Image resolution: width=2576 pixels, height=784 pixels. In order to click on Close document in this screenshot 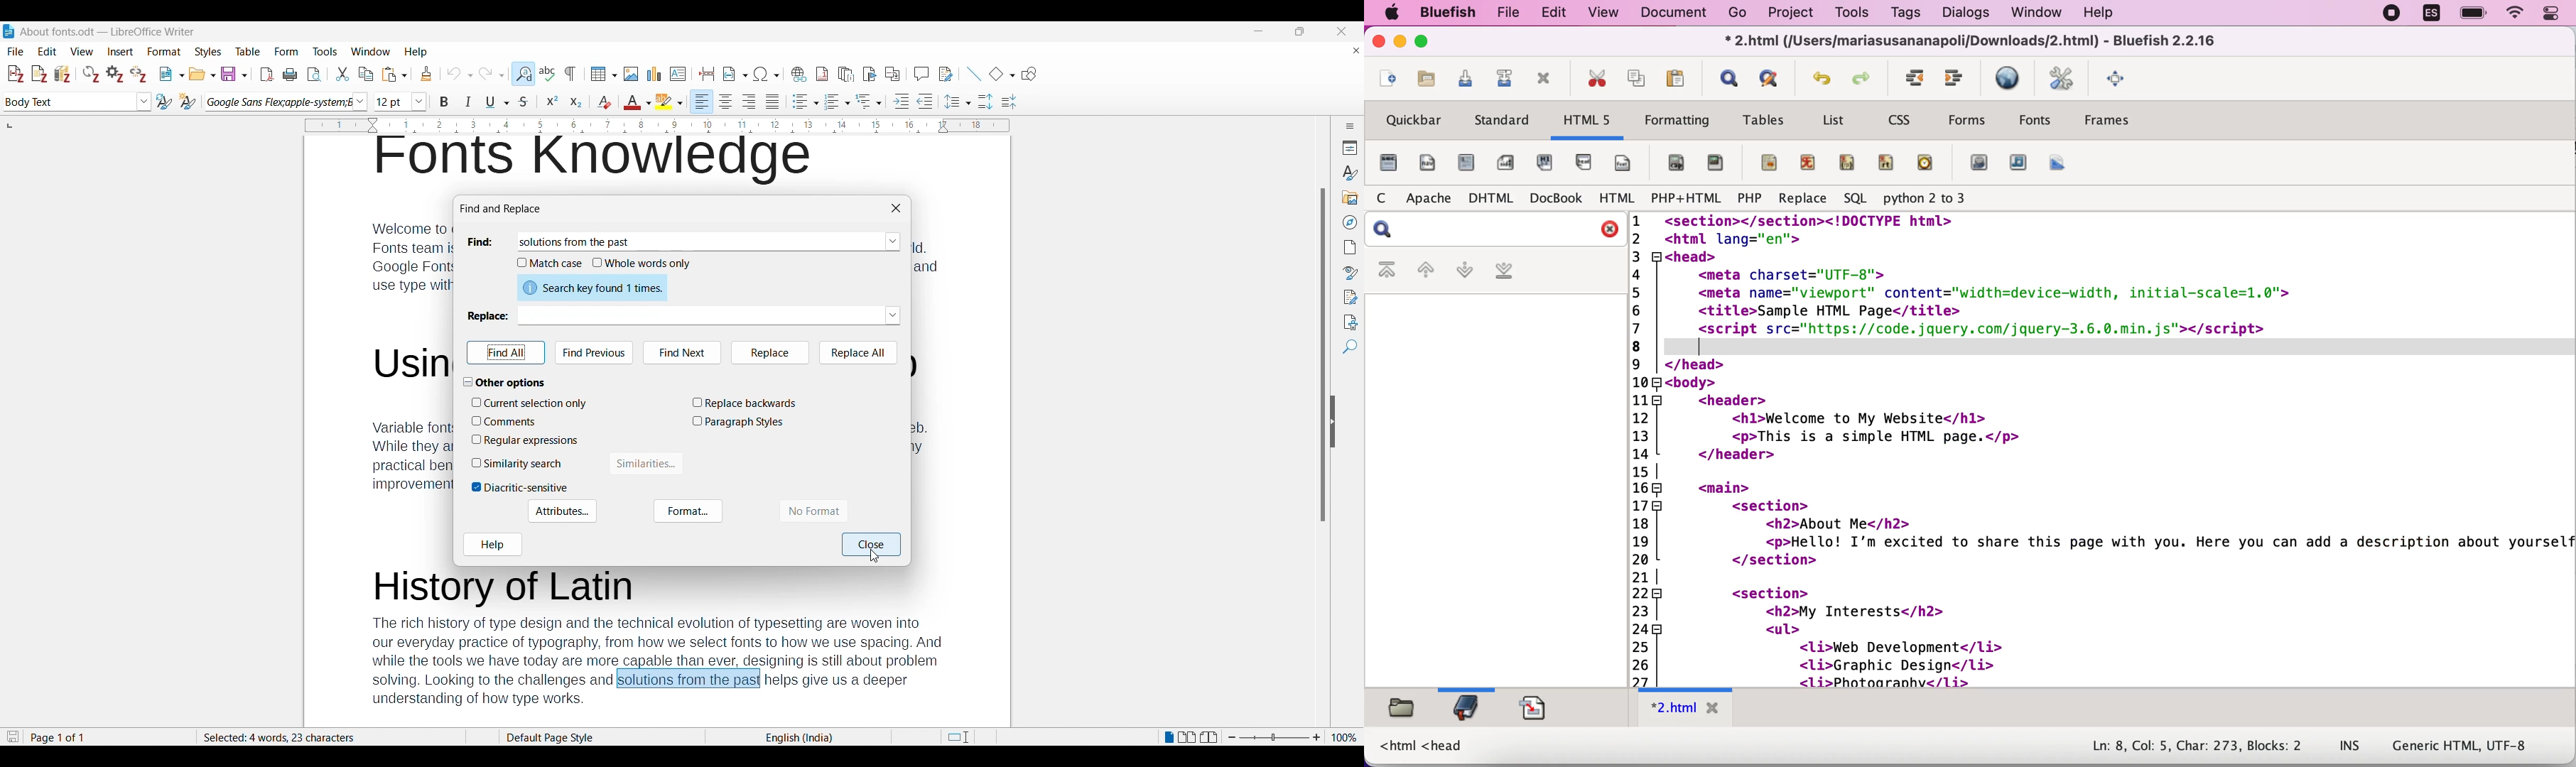, I will do `click(1356, 50)`.